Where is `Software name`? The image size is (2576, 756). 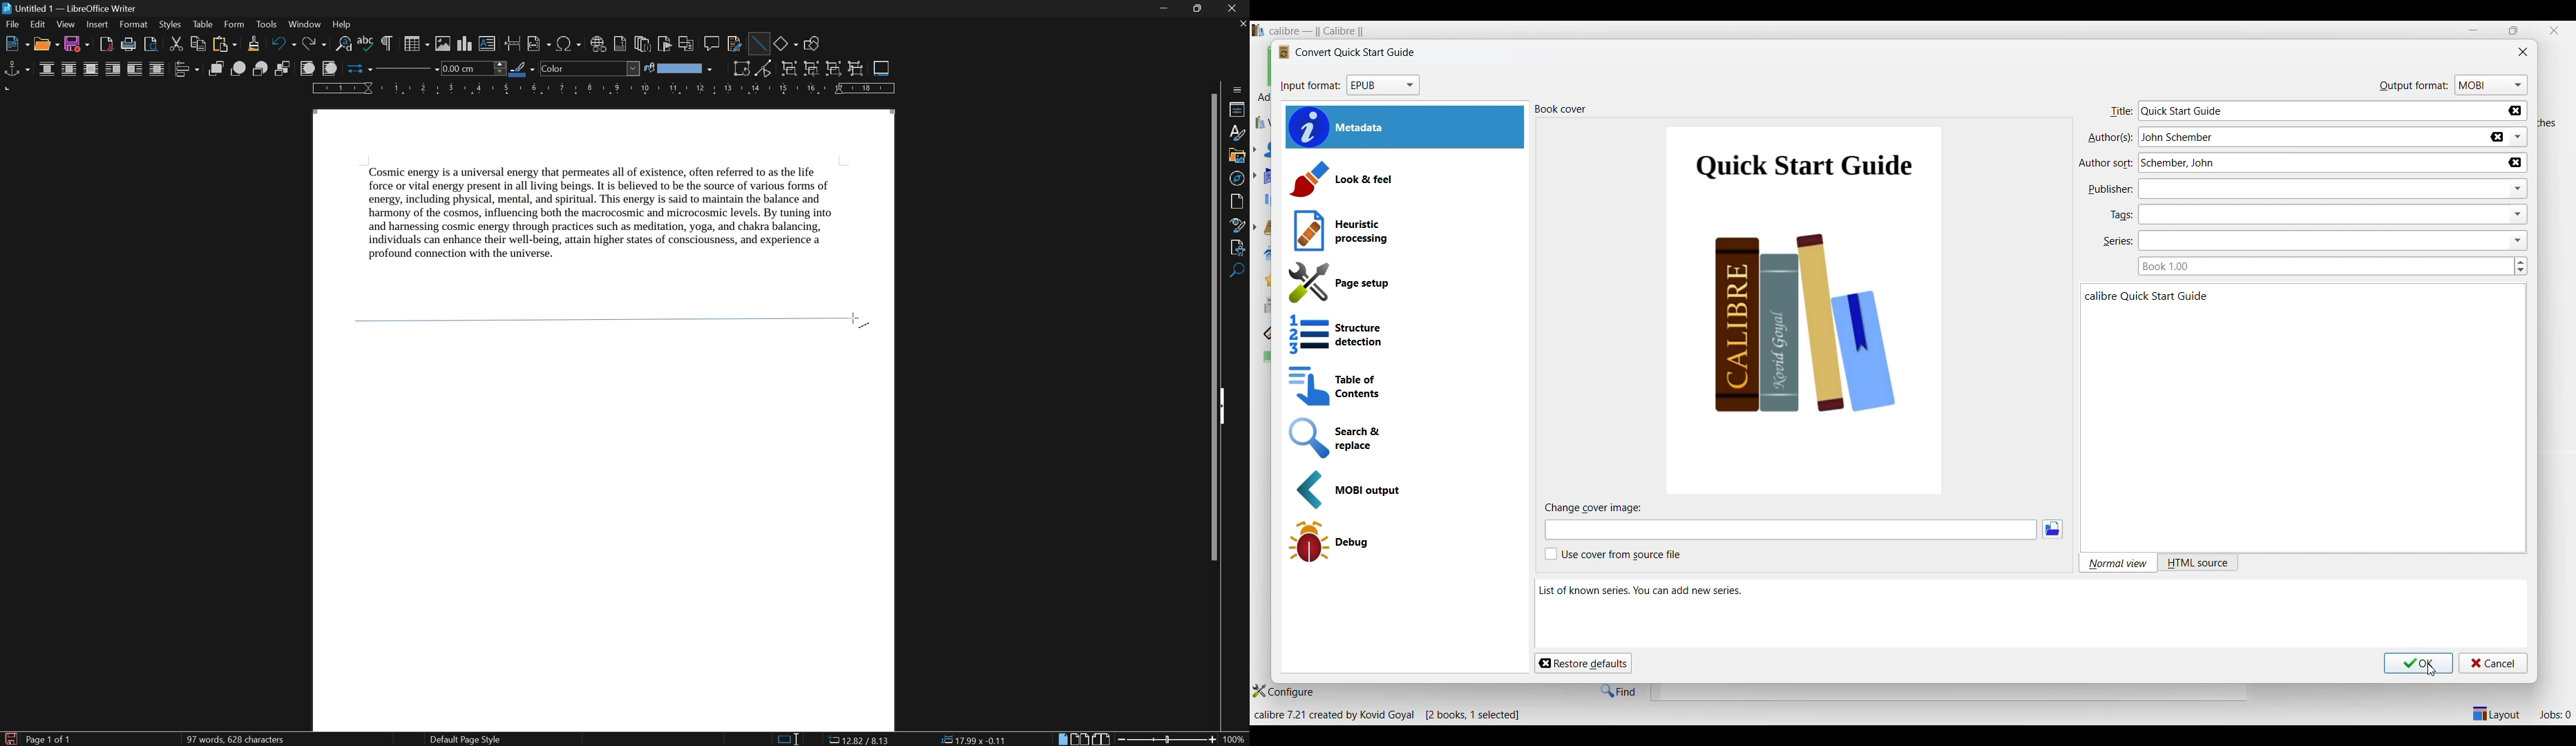 Software name is located at coordinates (1319, 31).